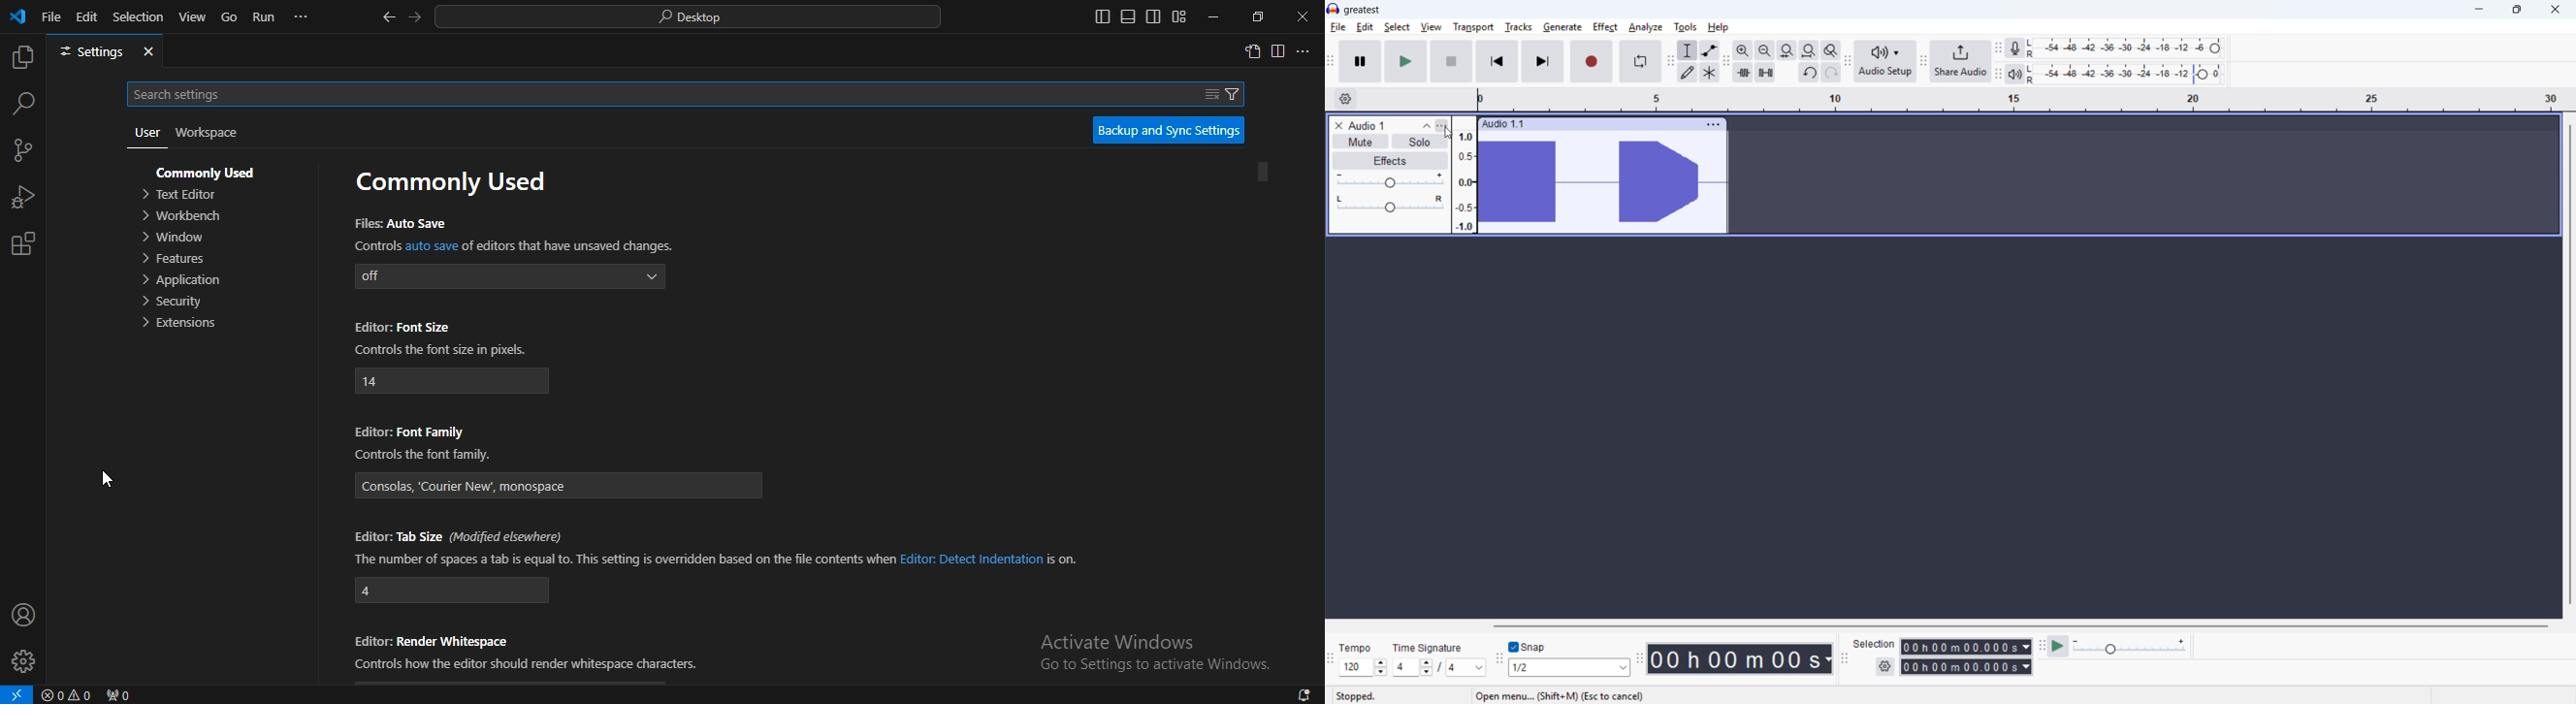 The width and height of the screenshot is (2576, 728). Describe the element at coordinates (1741, 659) in the screenshot. I see `Timestamp ` at that location.